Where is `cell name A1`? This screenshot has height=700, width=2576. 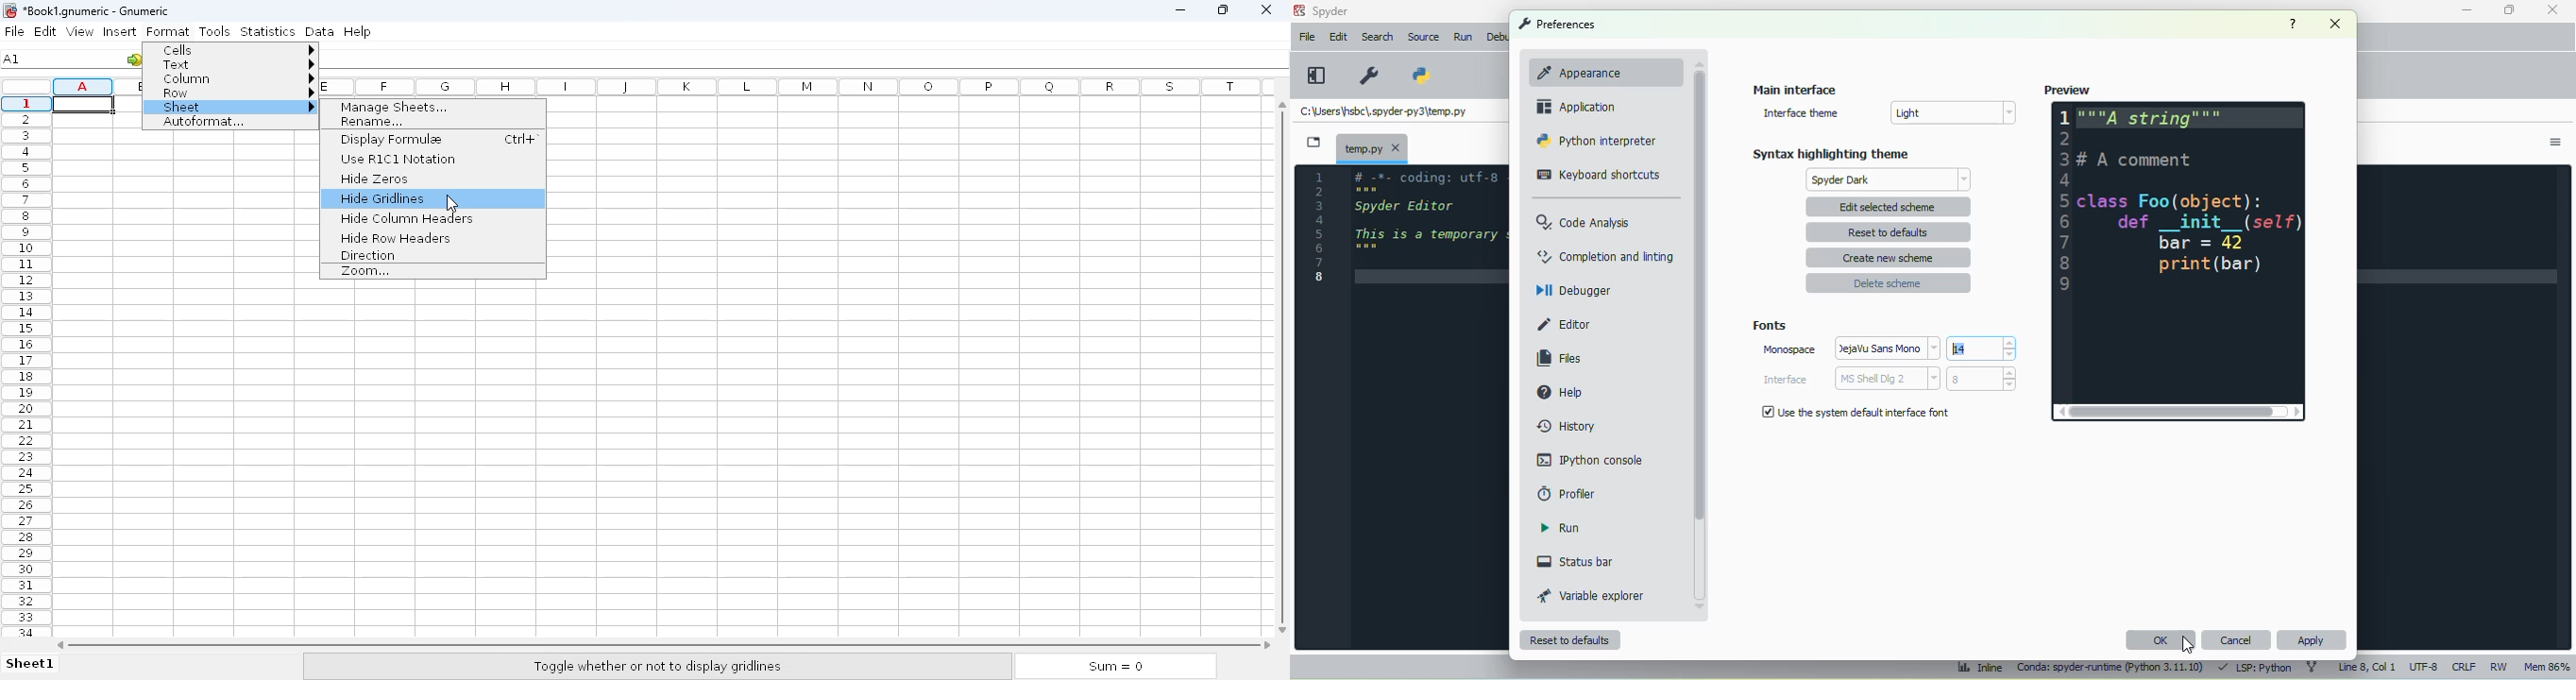
cell name A1 is located at coordinates (12, 59).